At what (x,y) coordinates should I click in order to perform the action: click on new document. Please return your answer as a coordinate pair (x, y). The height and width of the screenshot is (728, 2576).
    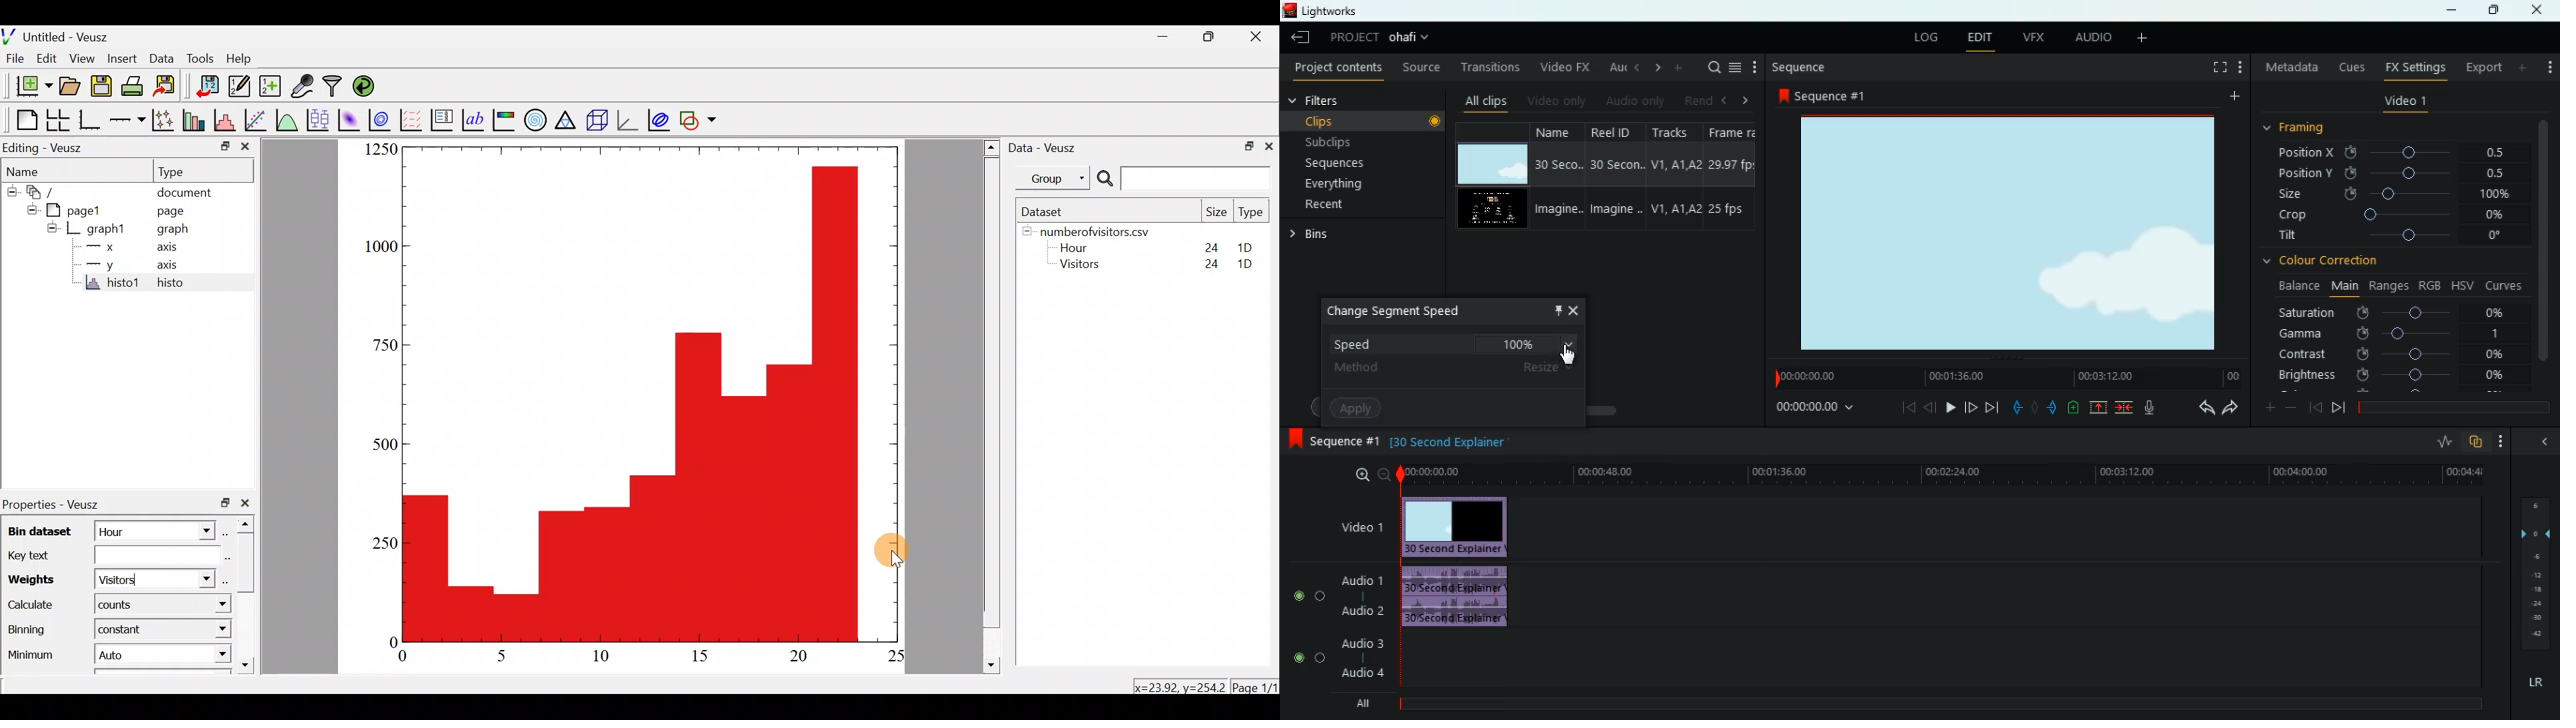
    Looking at the image, I should click on (31, 87).